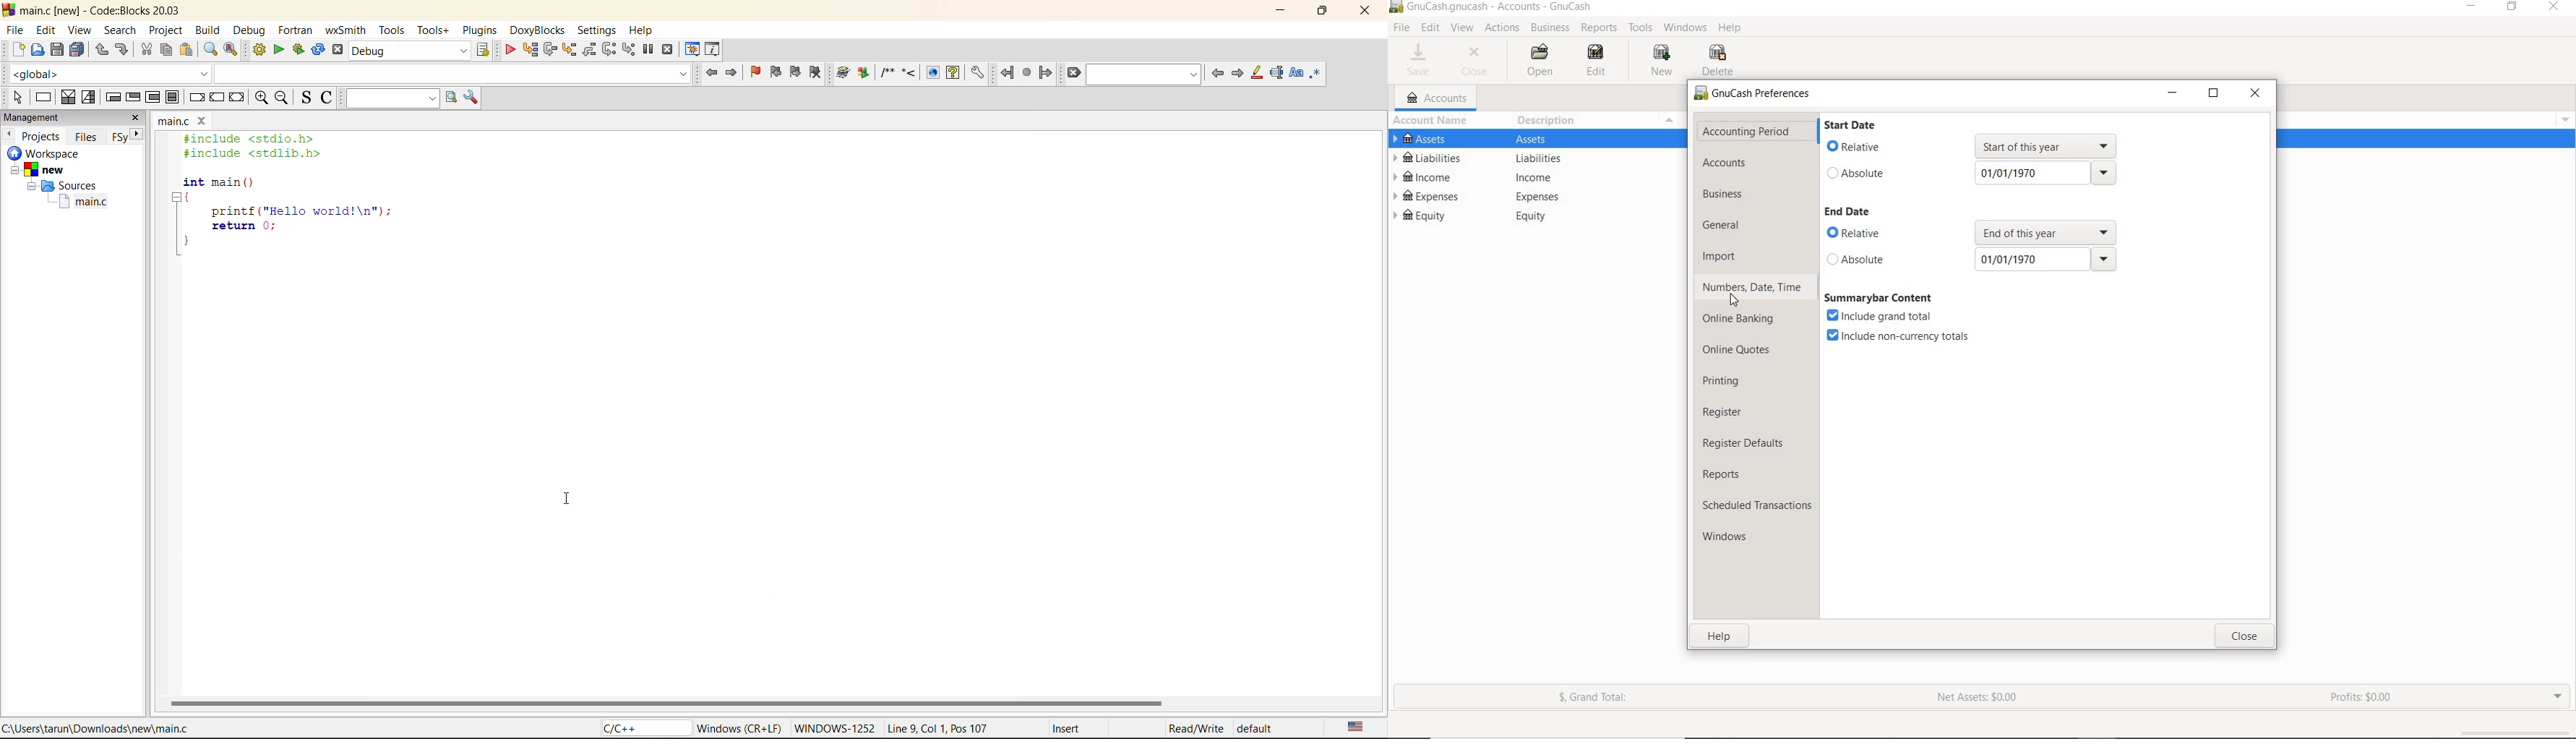  I want to click on text to search, so click(394, 98).